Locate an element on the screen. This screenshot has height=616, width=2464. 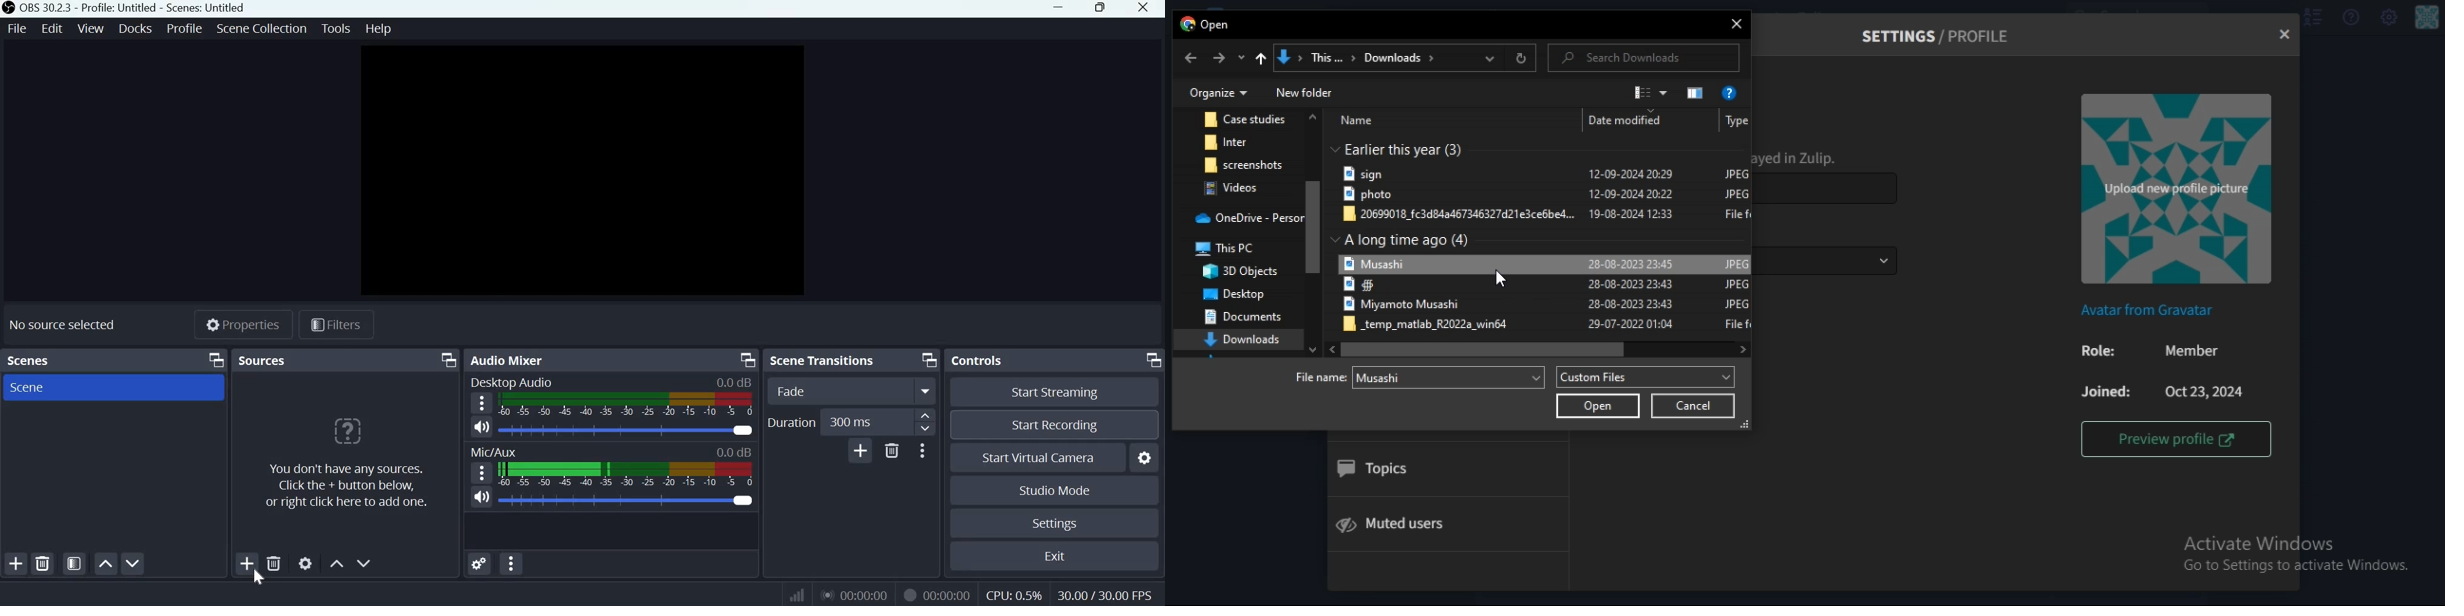
Controls is located at coordinates (978, 359).